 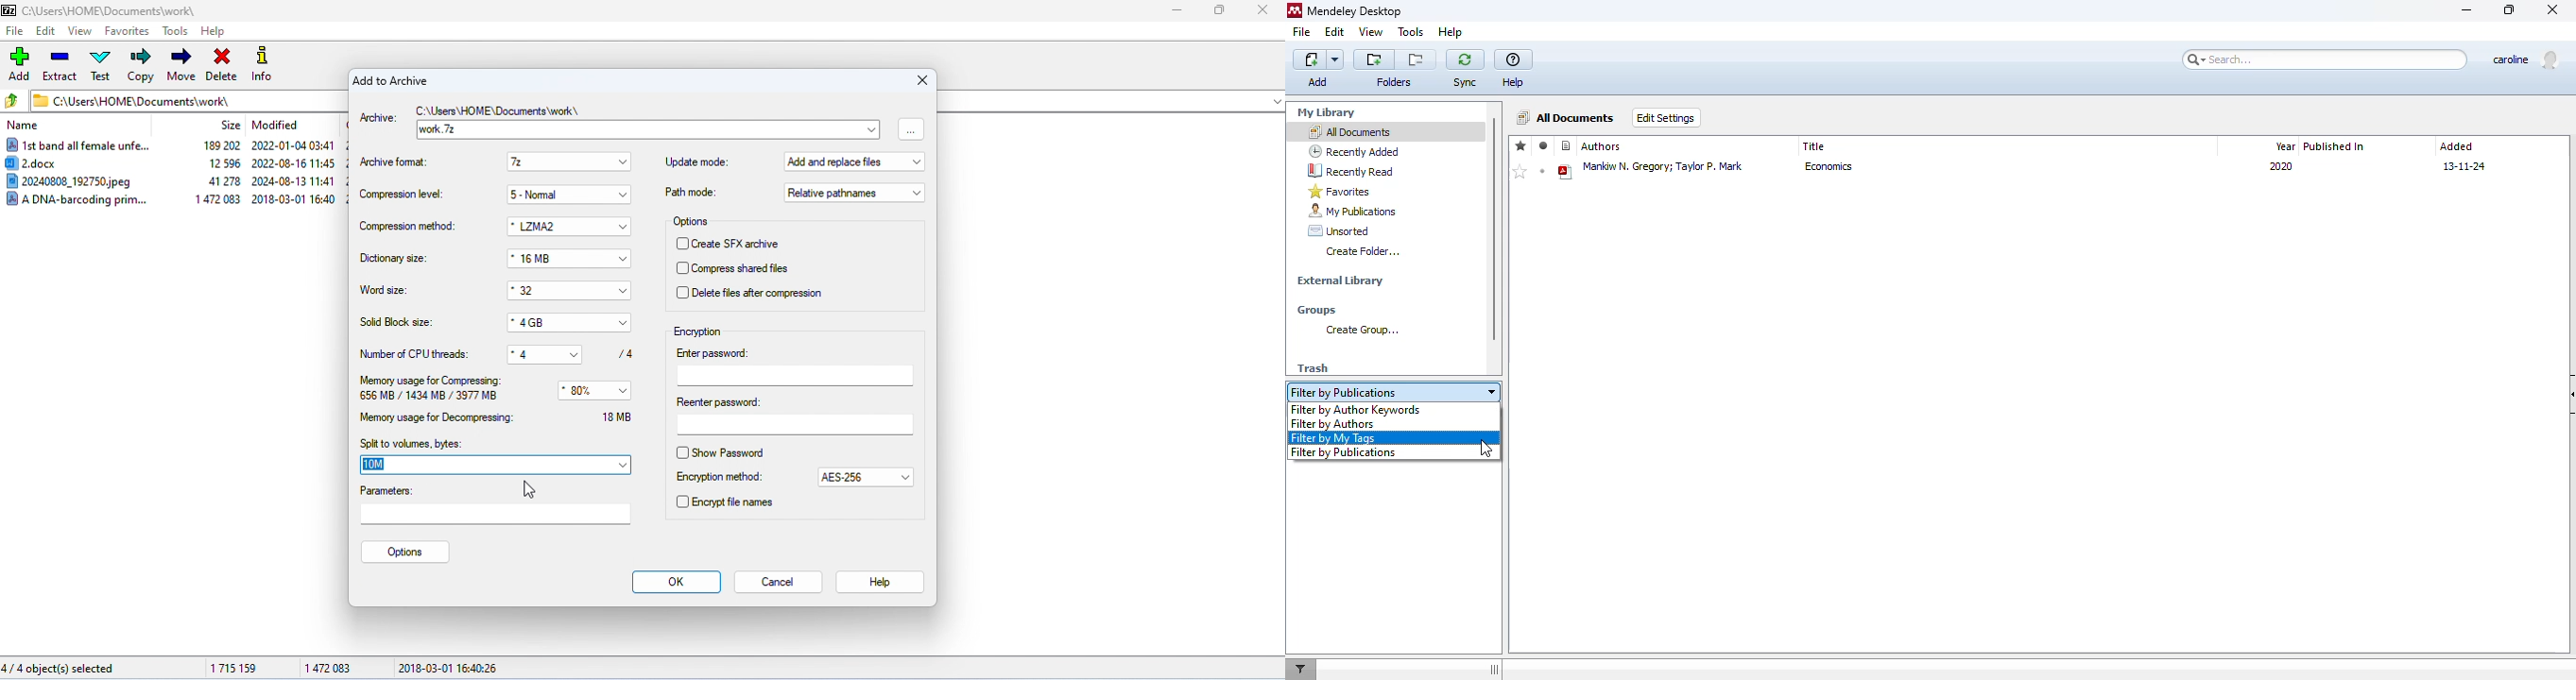 What do you see at coordinates (1354, 151) in the screenshot?
I see `recently added` at bounding box center [1354, 151].